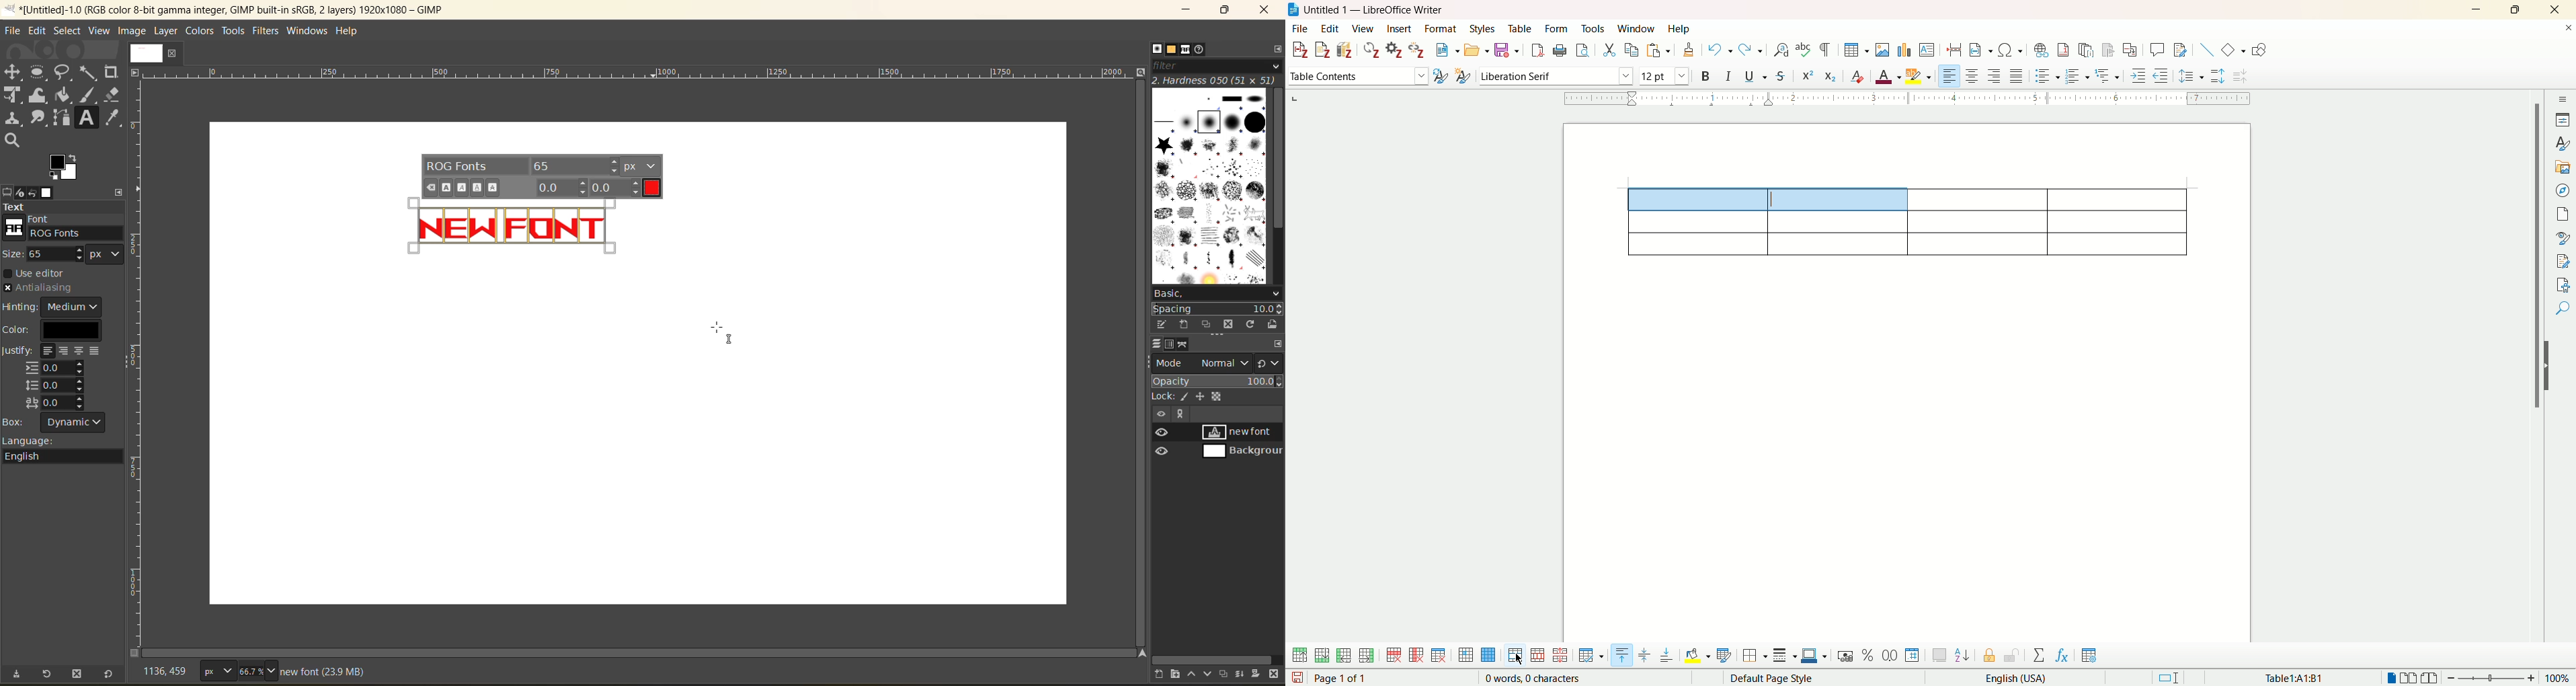 Image resolution: width=2576 pixels, height=700 pixels. What do you see at coordinates (2562, 192) in the screenshot?
I see `navigator` at bounding box center [2562, 192].